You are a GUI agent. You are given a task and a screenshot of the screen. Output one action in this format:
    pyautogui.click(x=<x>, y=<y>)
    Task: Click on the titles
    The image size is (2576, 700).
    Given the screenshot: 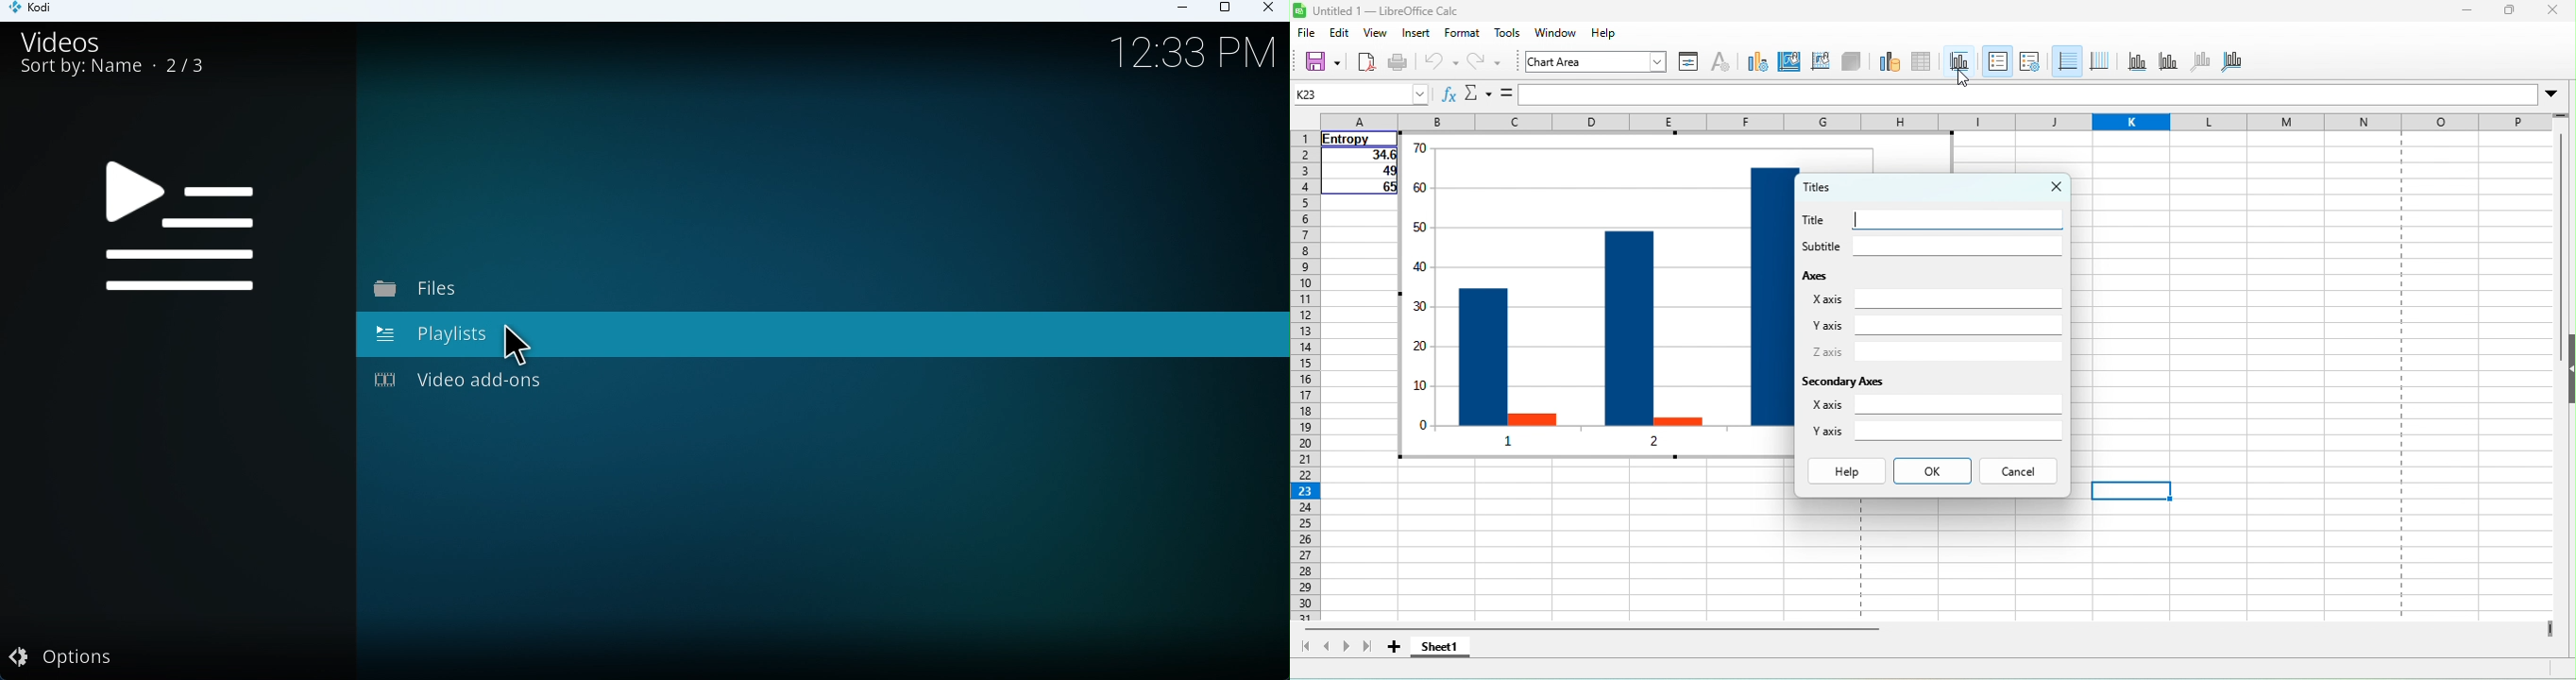 What is the action you would take?
    pyautogui.click(x=1959, y=56)
    